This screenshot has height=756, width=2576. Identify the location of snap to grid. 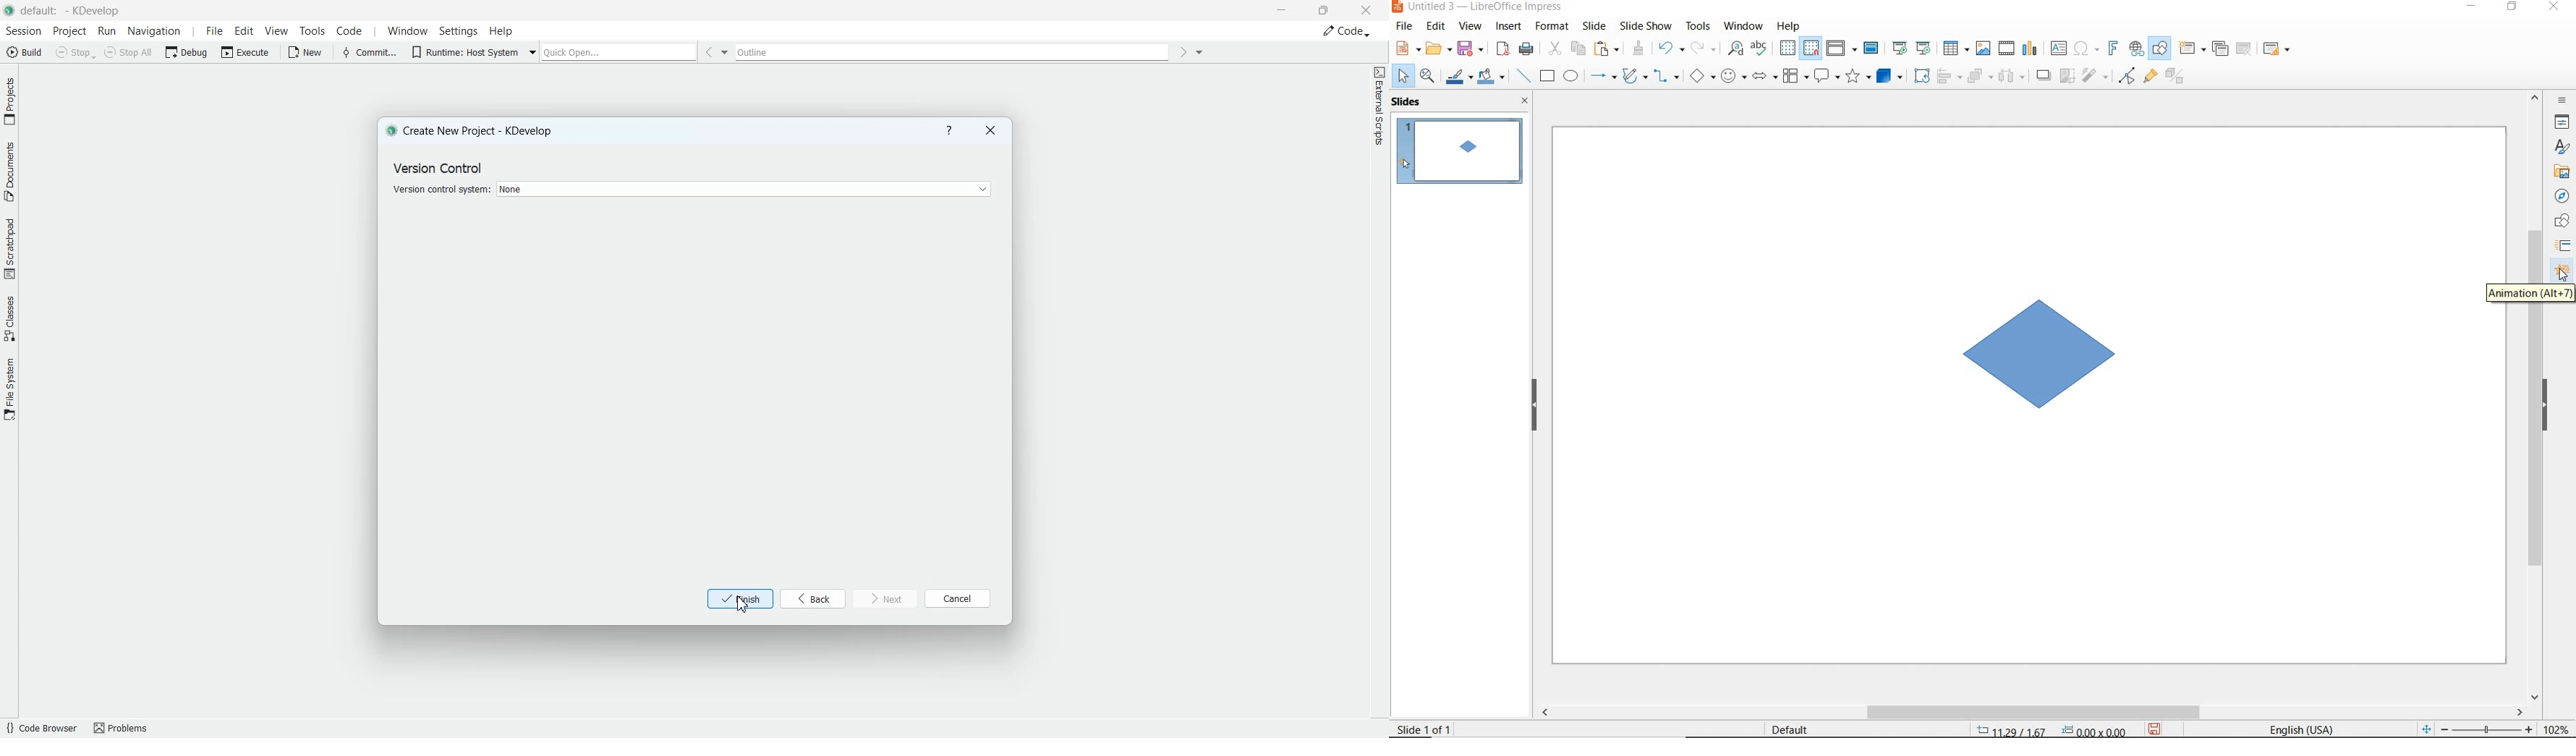
(1812, 48).